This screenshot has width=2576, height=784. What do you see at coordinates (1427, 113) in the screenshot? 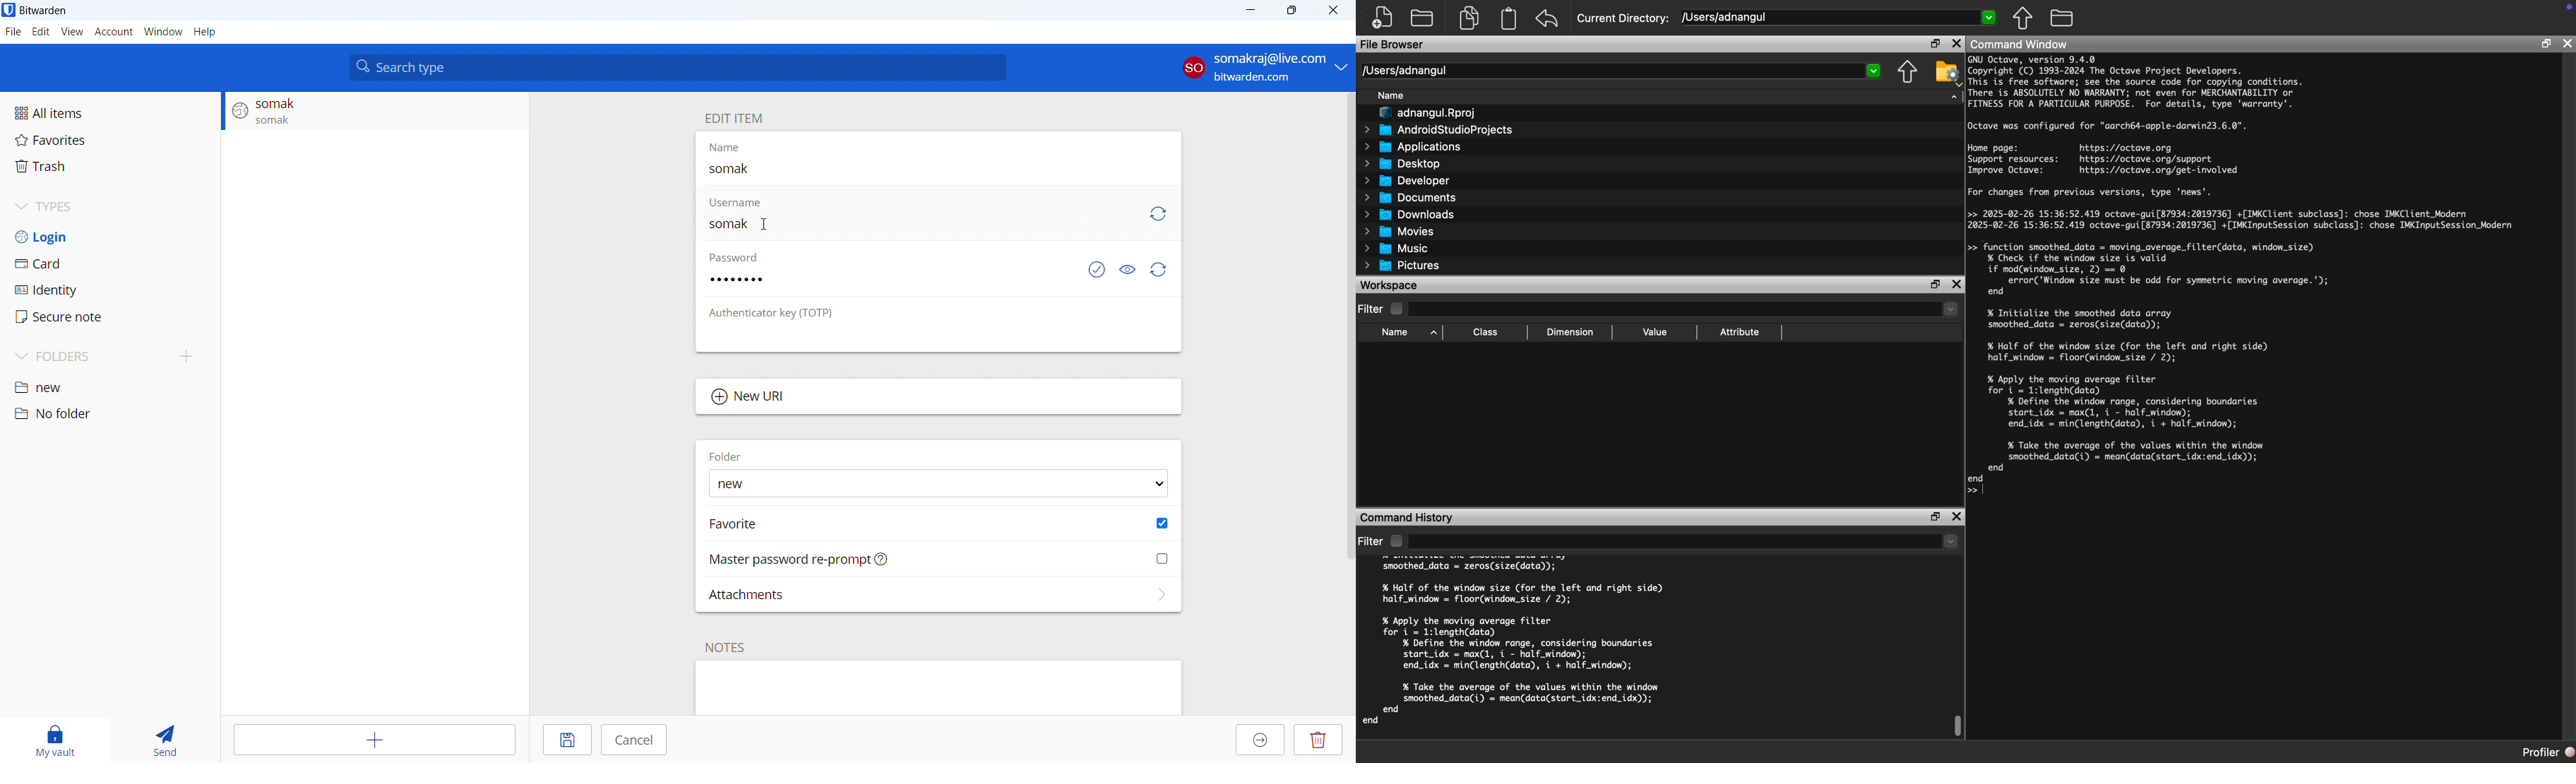
I see `adnangul.Rproj` at bounding box center [1427, 113].